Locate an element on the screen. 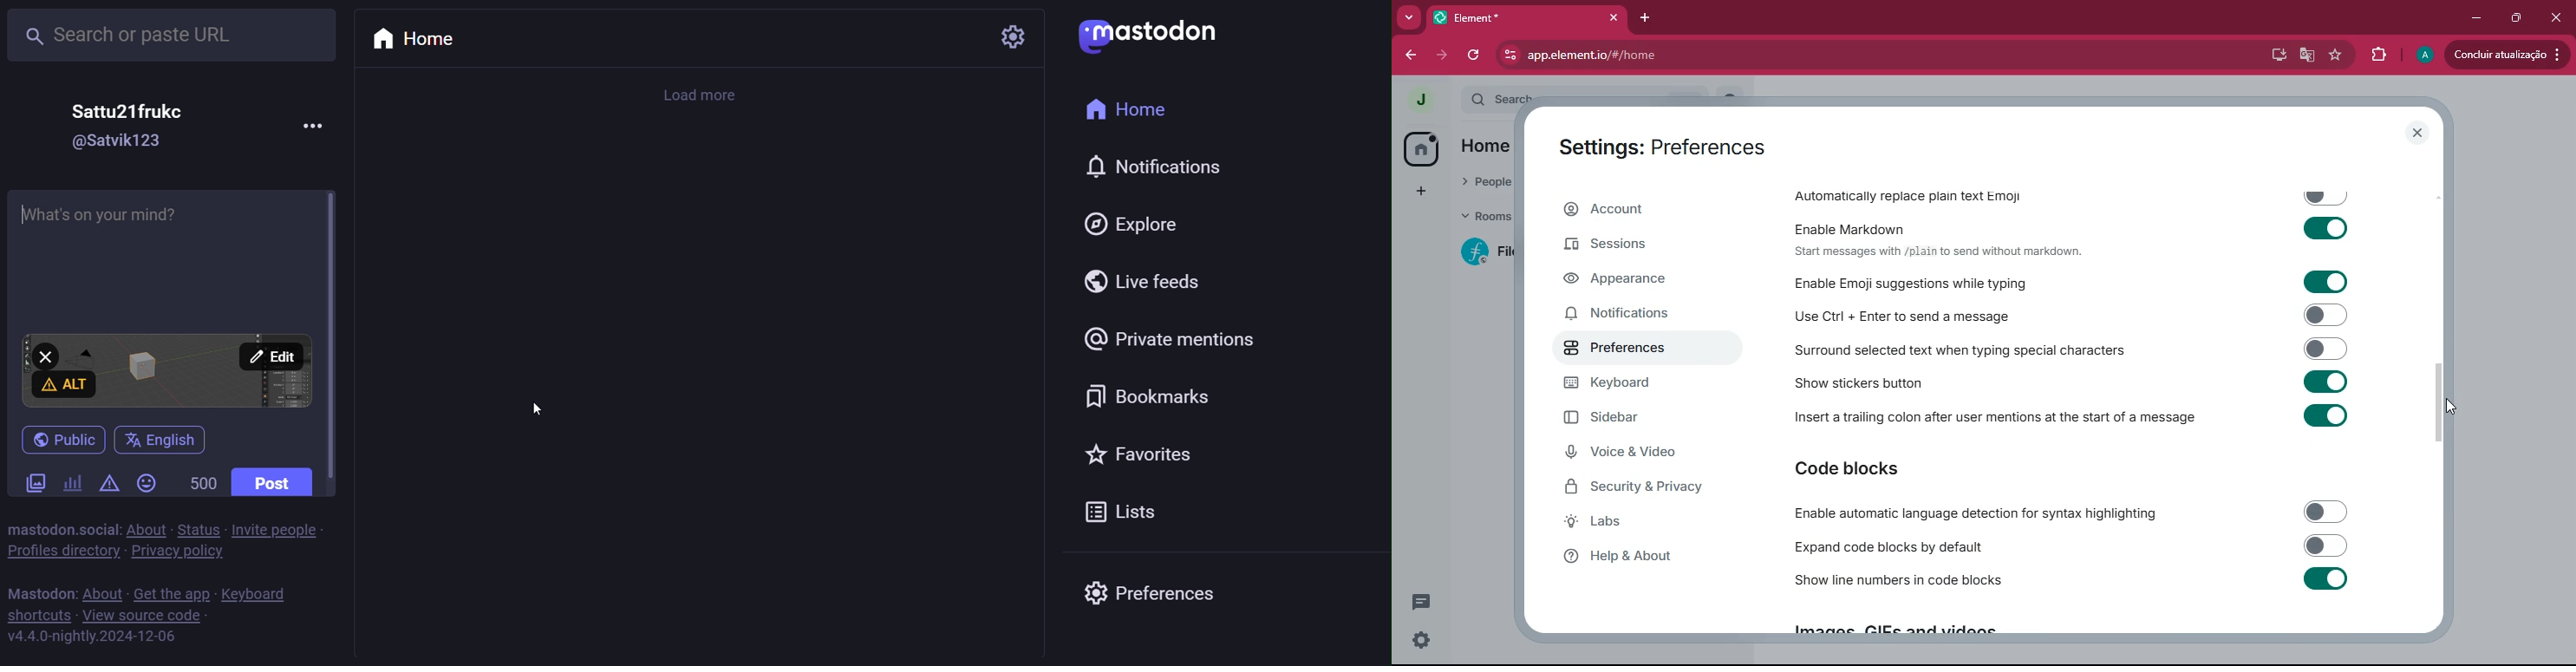 Image resolution: width=2576 pixels, height=672 pixels. rooms is located at coordinates (1481, 219).